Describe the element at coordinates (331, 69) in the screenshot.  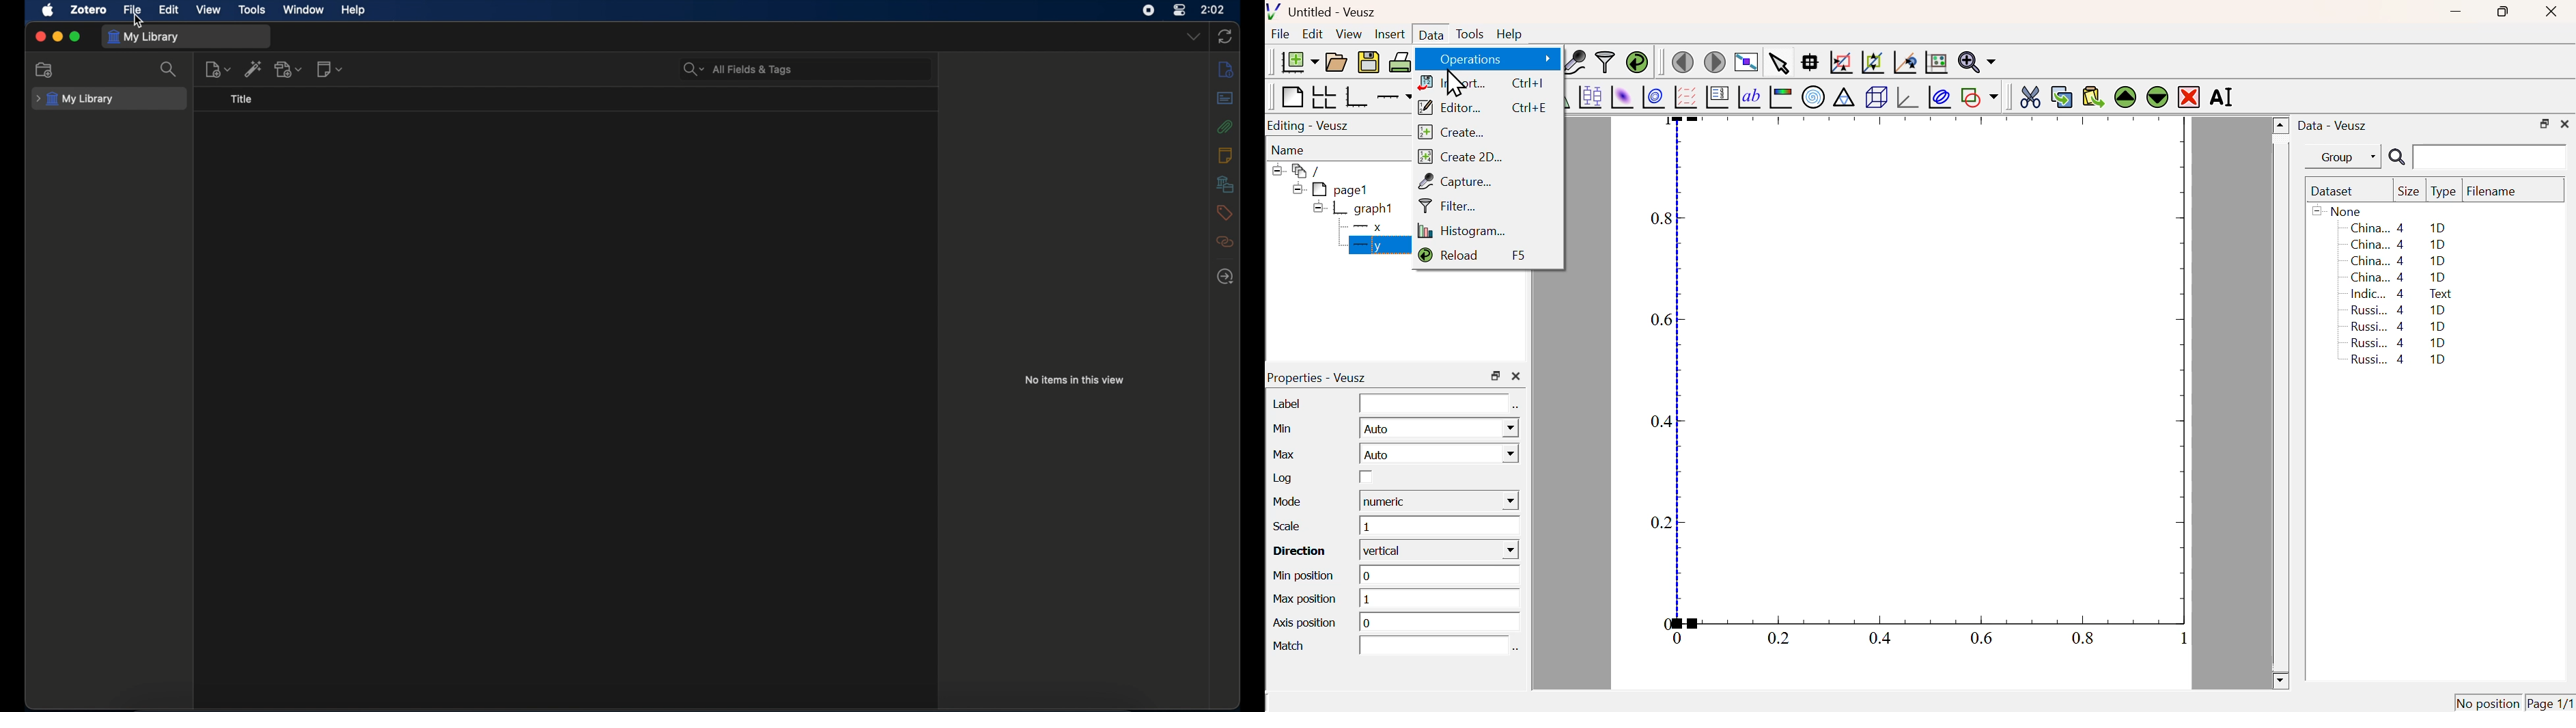
I see `new notes` at that location.